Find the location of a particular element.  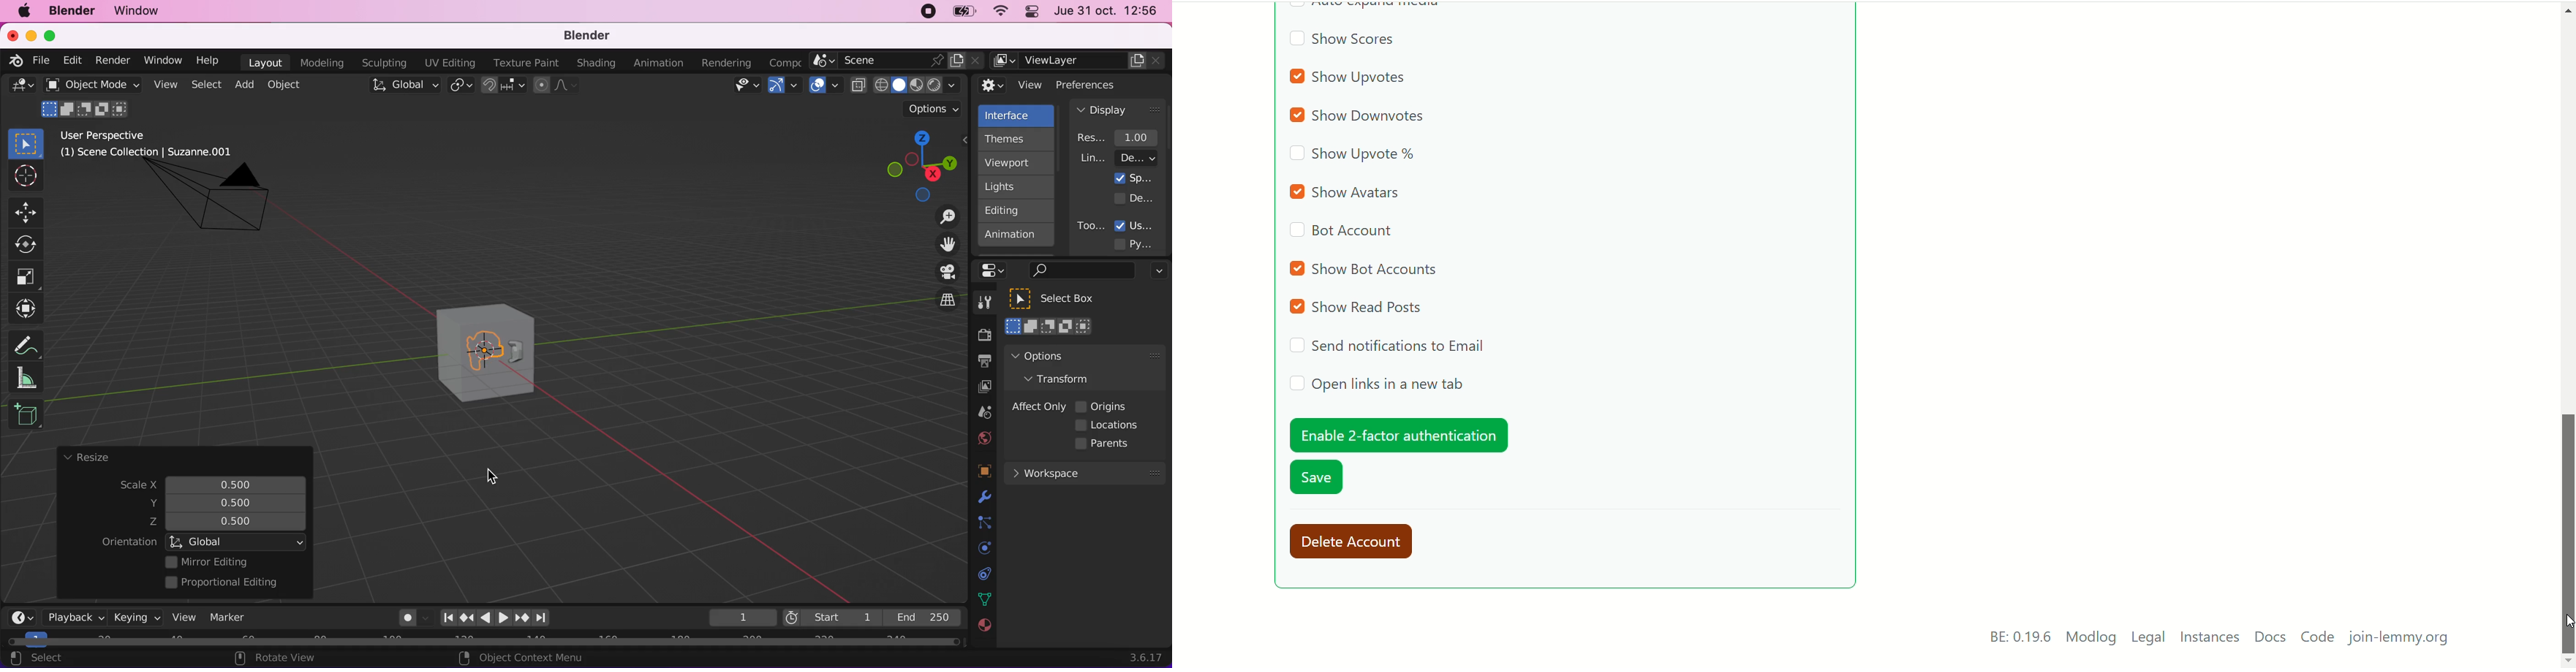

file is located at coordinates (39, 60).